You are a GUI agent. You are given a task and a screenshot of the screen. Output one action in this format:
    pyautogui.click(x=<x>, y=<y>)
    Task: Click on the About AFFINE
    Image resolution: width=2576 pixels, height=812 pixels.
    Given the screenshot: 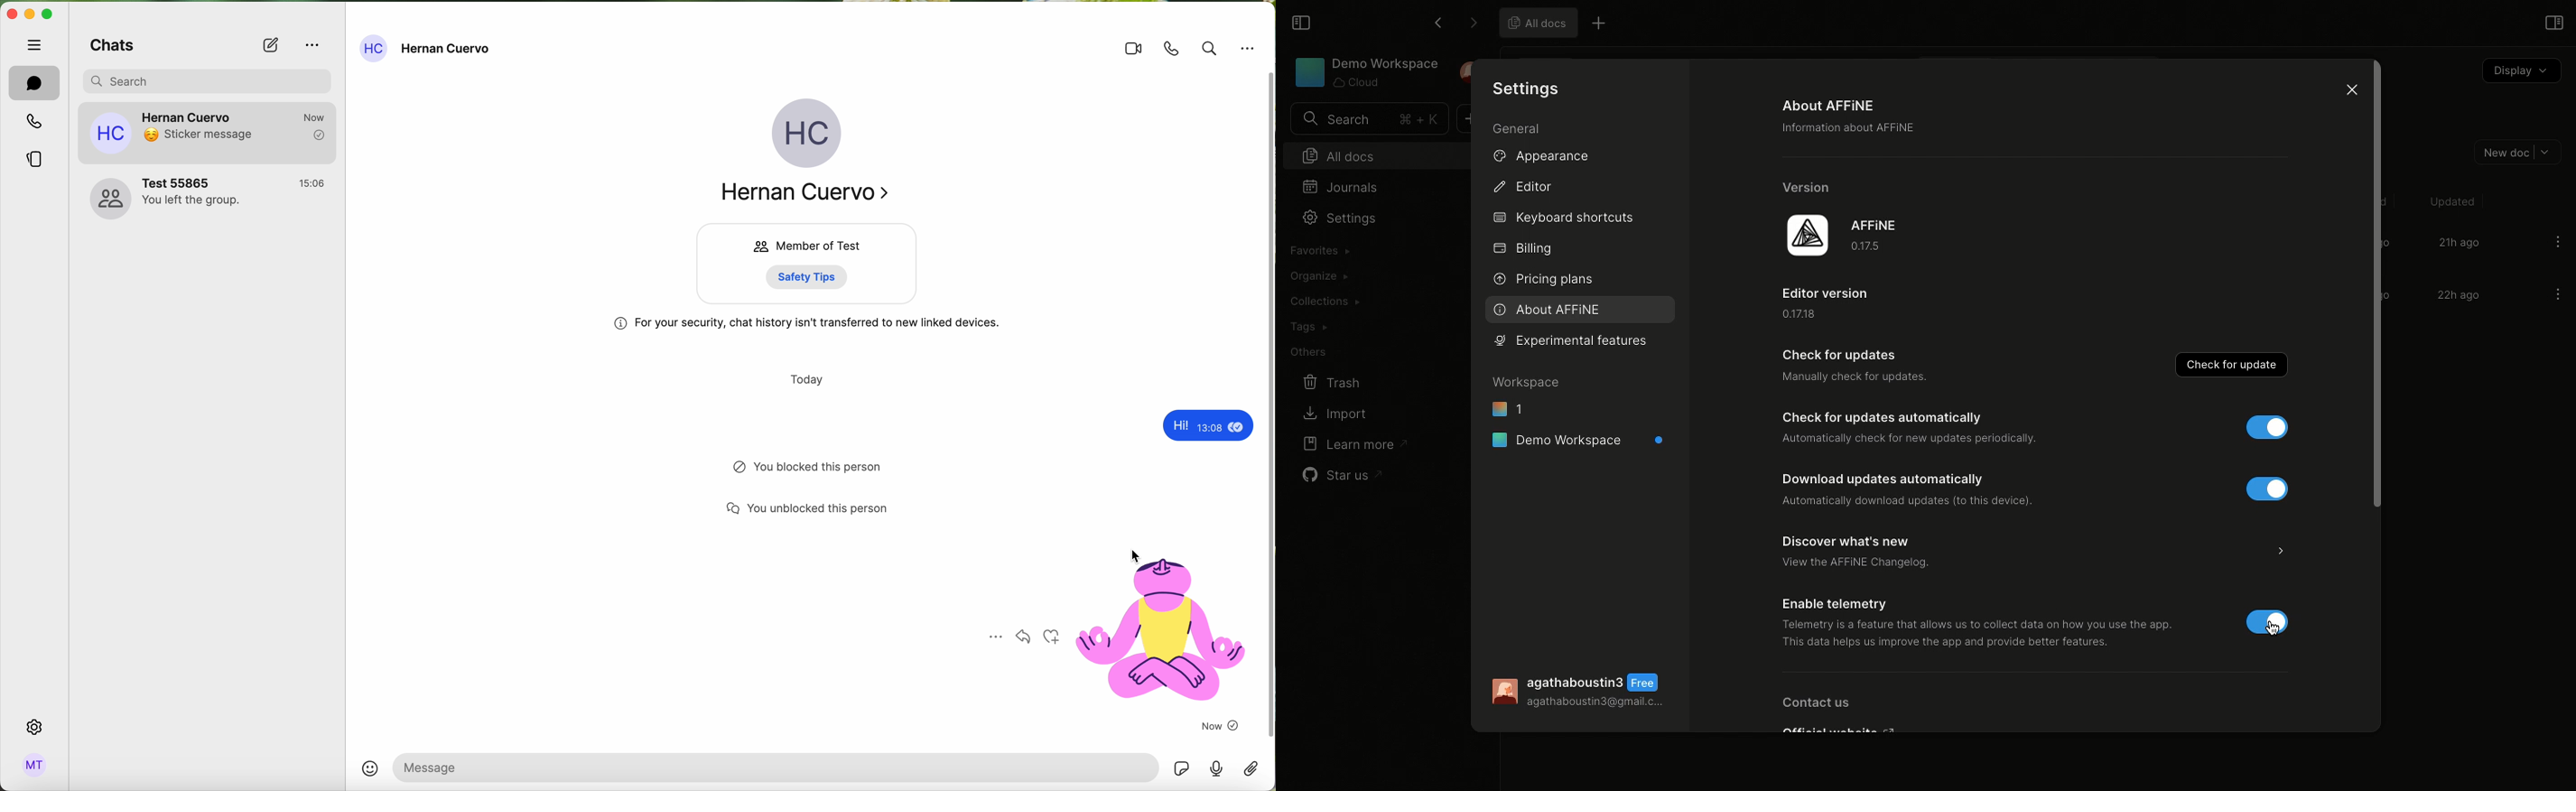 What is the action you would take?
    pyautogui.click(x=1855, y=120)
    